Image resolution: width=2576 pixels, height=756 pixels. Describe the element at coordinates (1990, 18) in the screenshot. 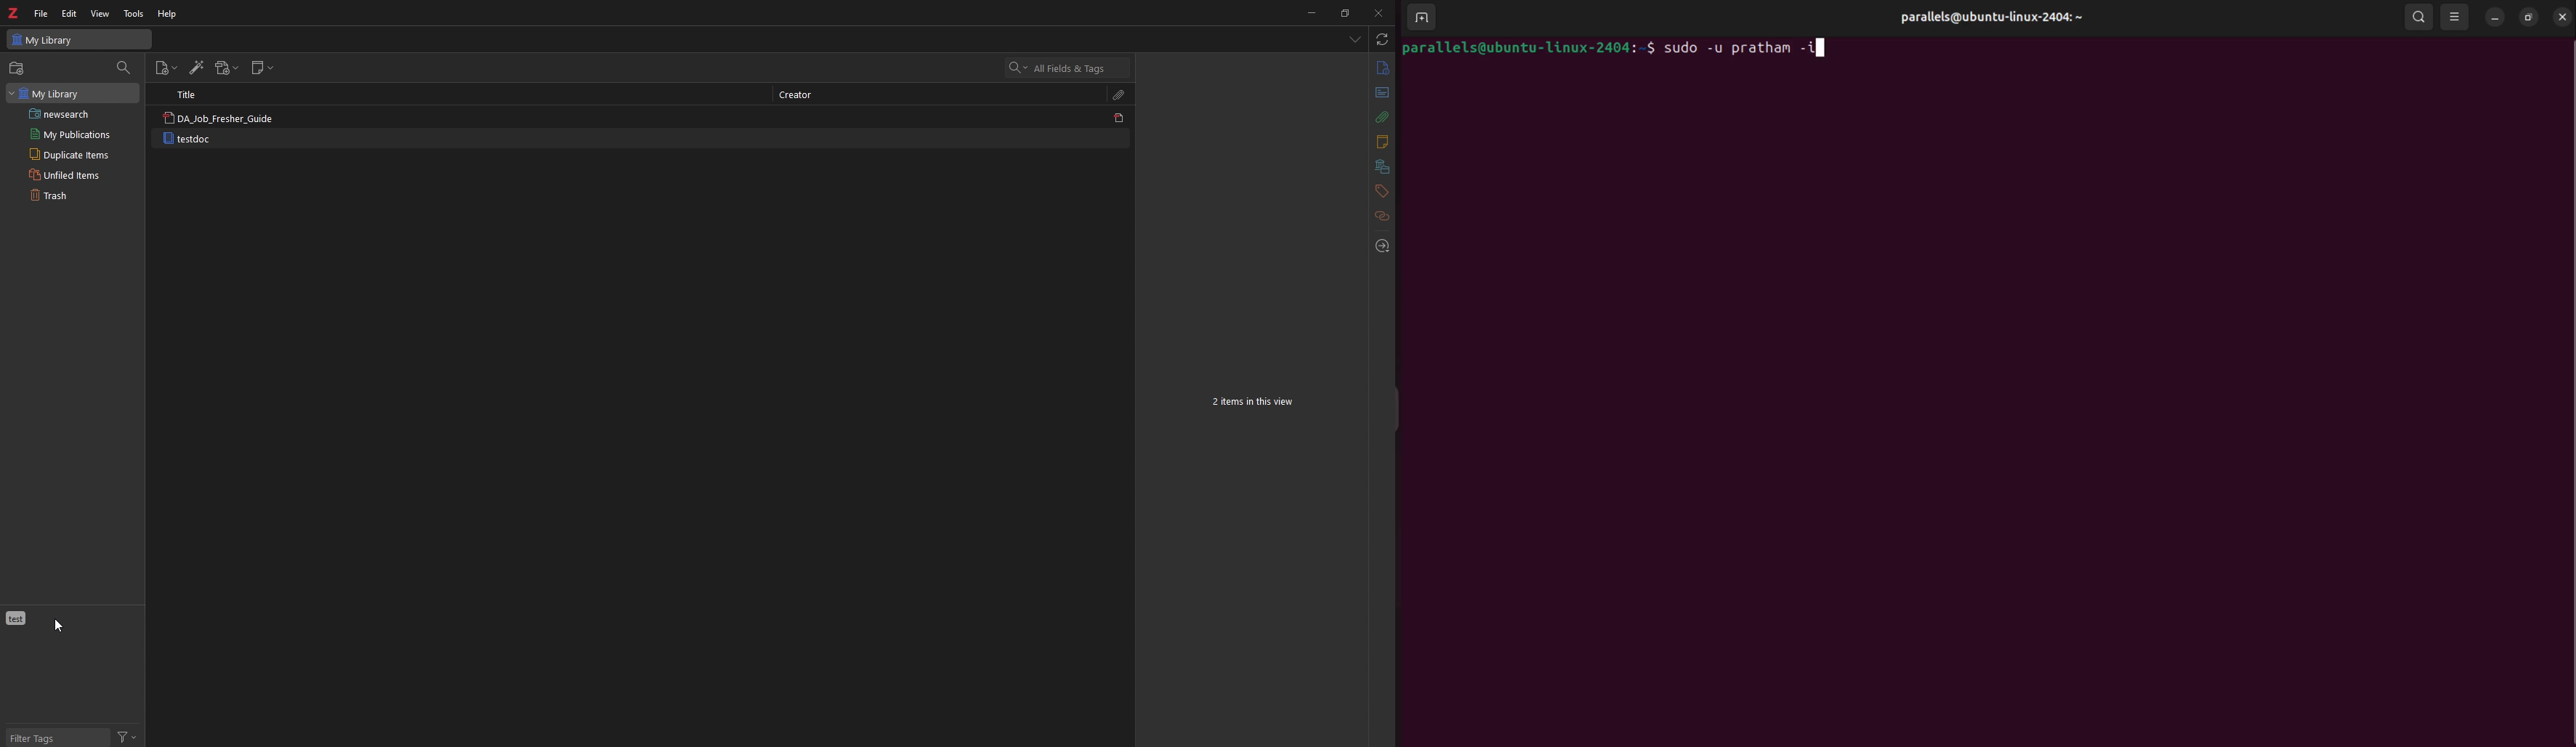

I see `parallels username` at that location.